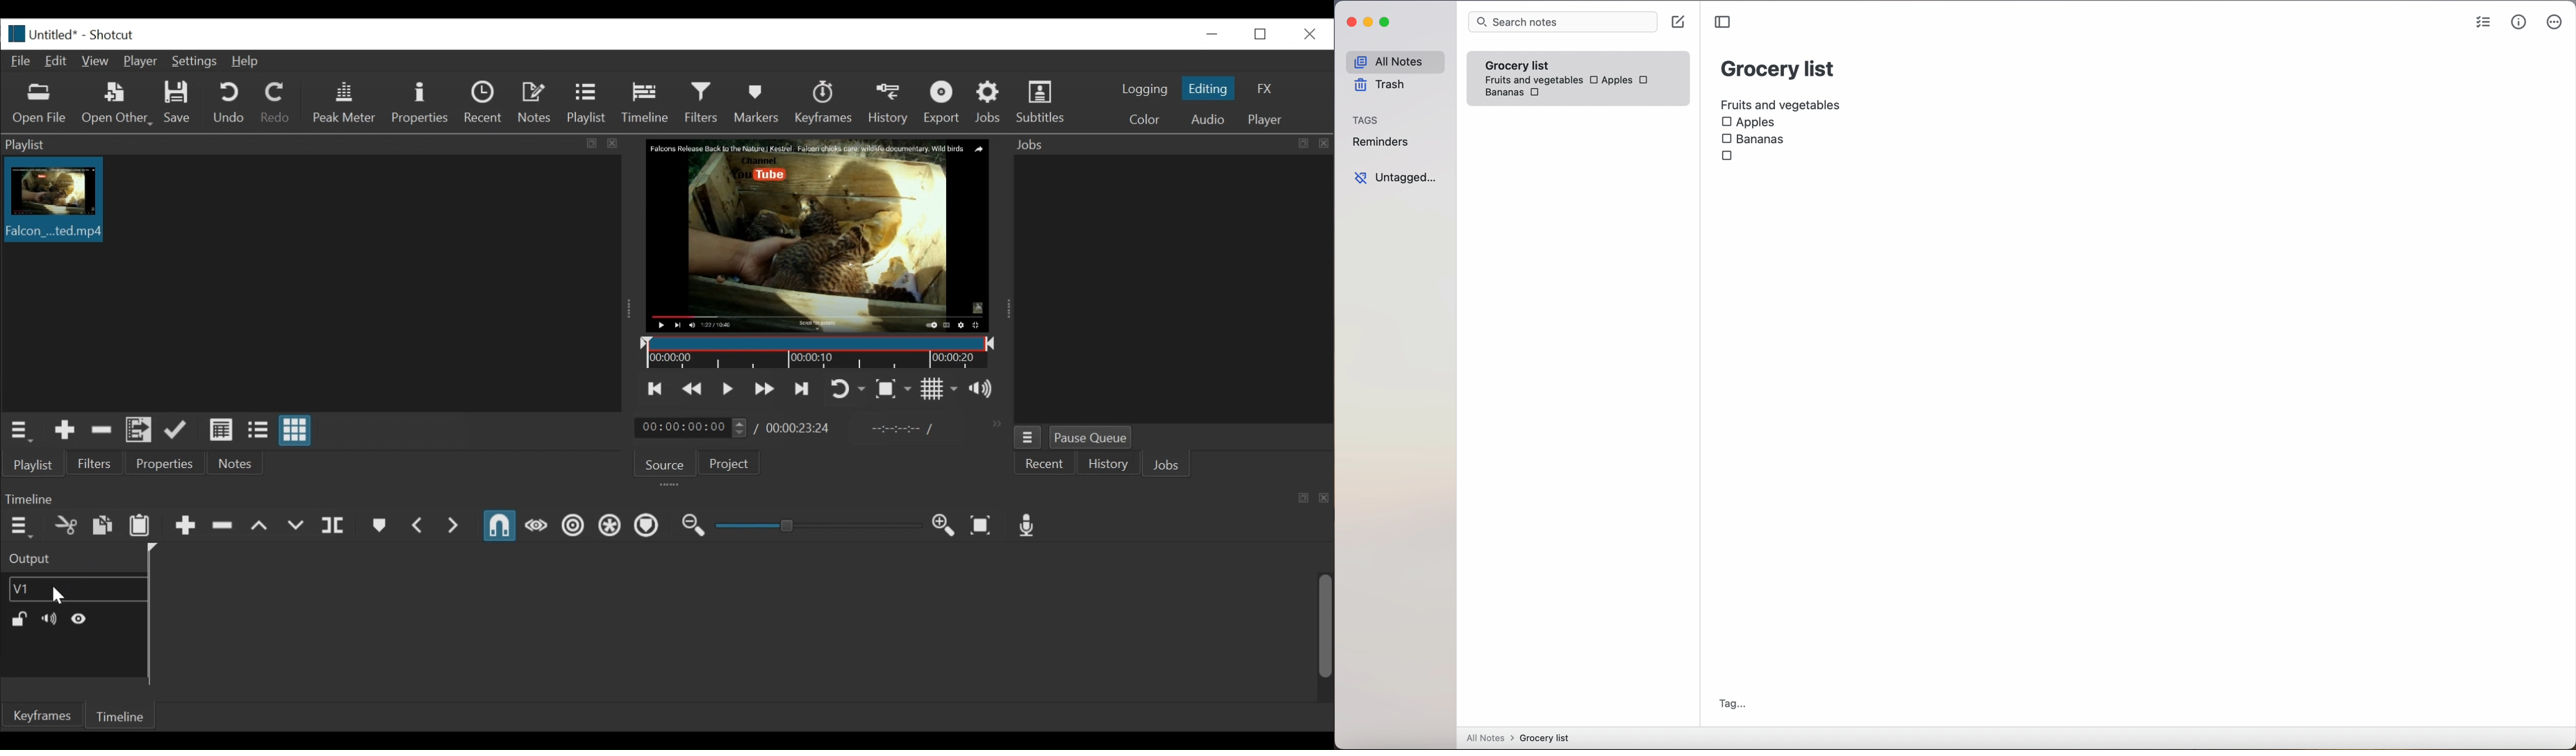 The image size is (2576, 756). I want to click on Append, so click(185, 527).